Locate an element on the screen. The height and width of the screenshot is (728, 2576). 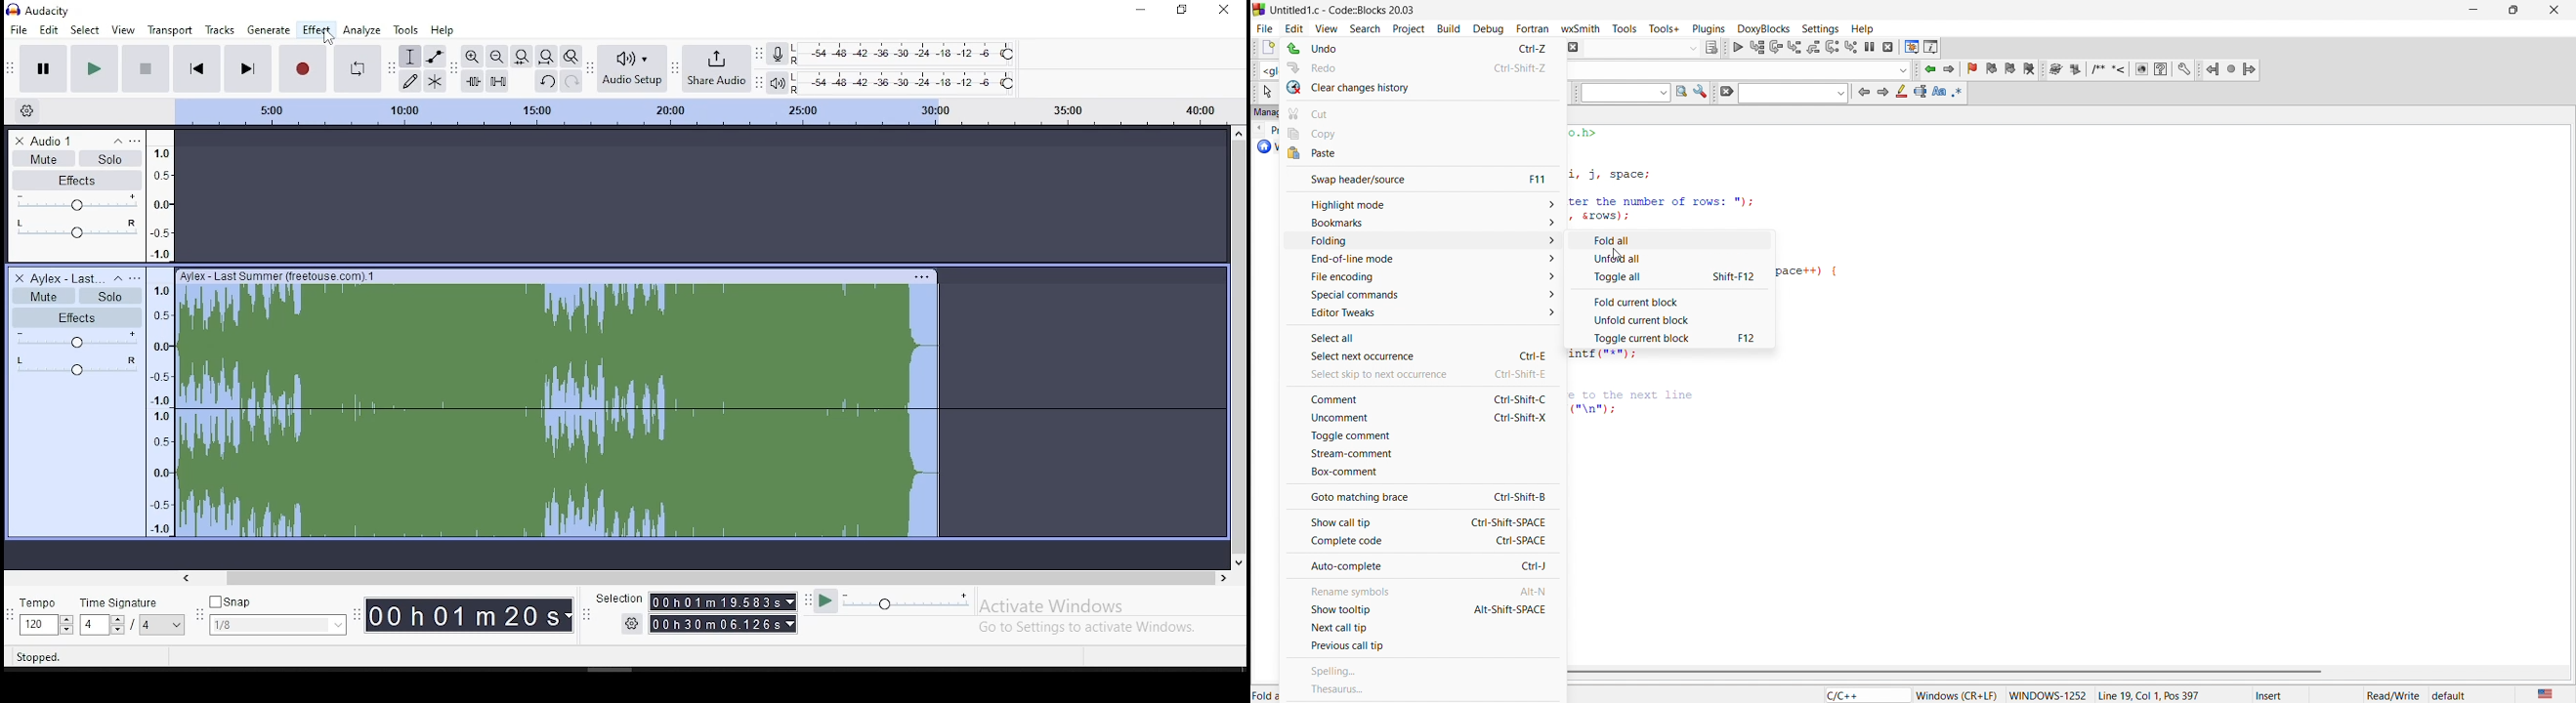
highlight is located at coordinates (1900, 93).